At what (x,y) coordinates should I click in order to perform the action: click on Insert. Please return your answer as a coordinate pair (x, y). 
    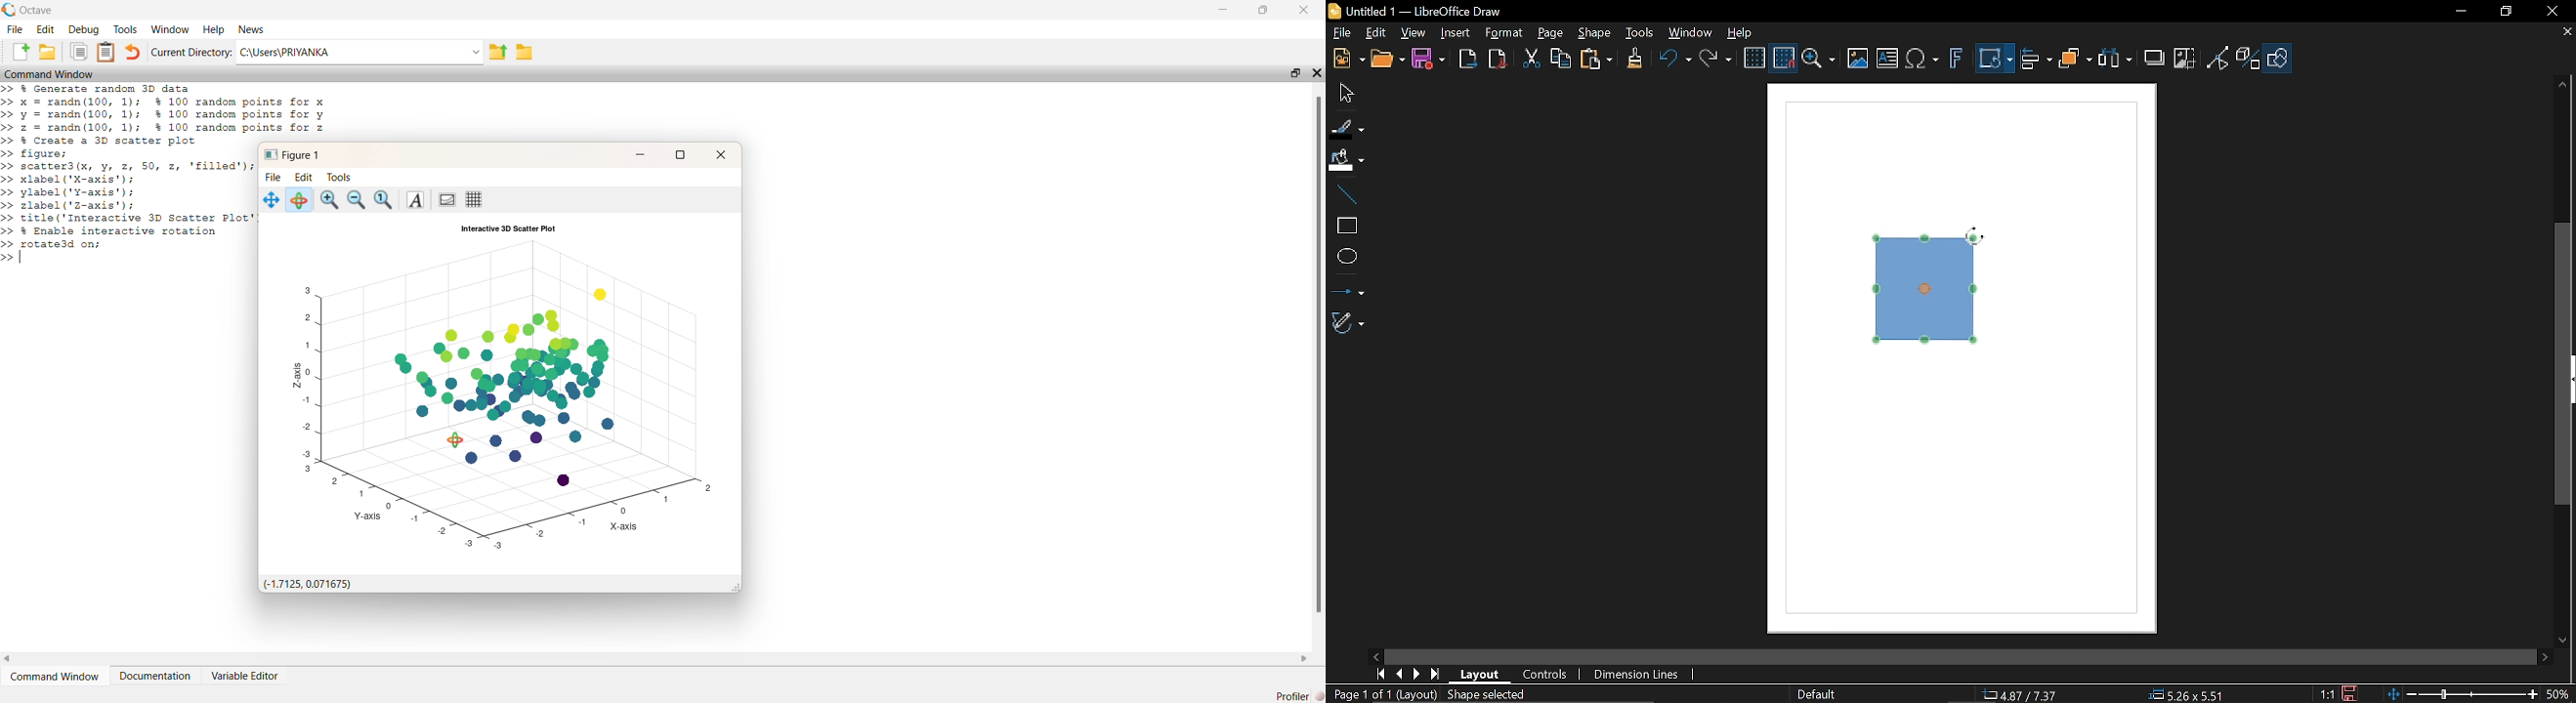
    Looking at the image, I should click on (1454, 32).